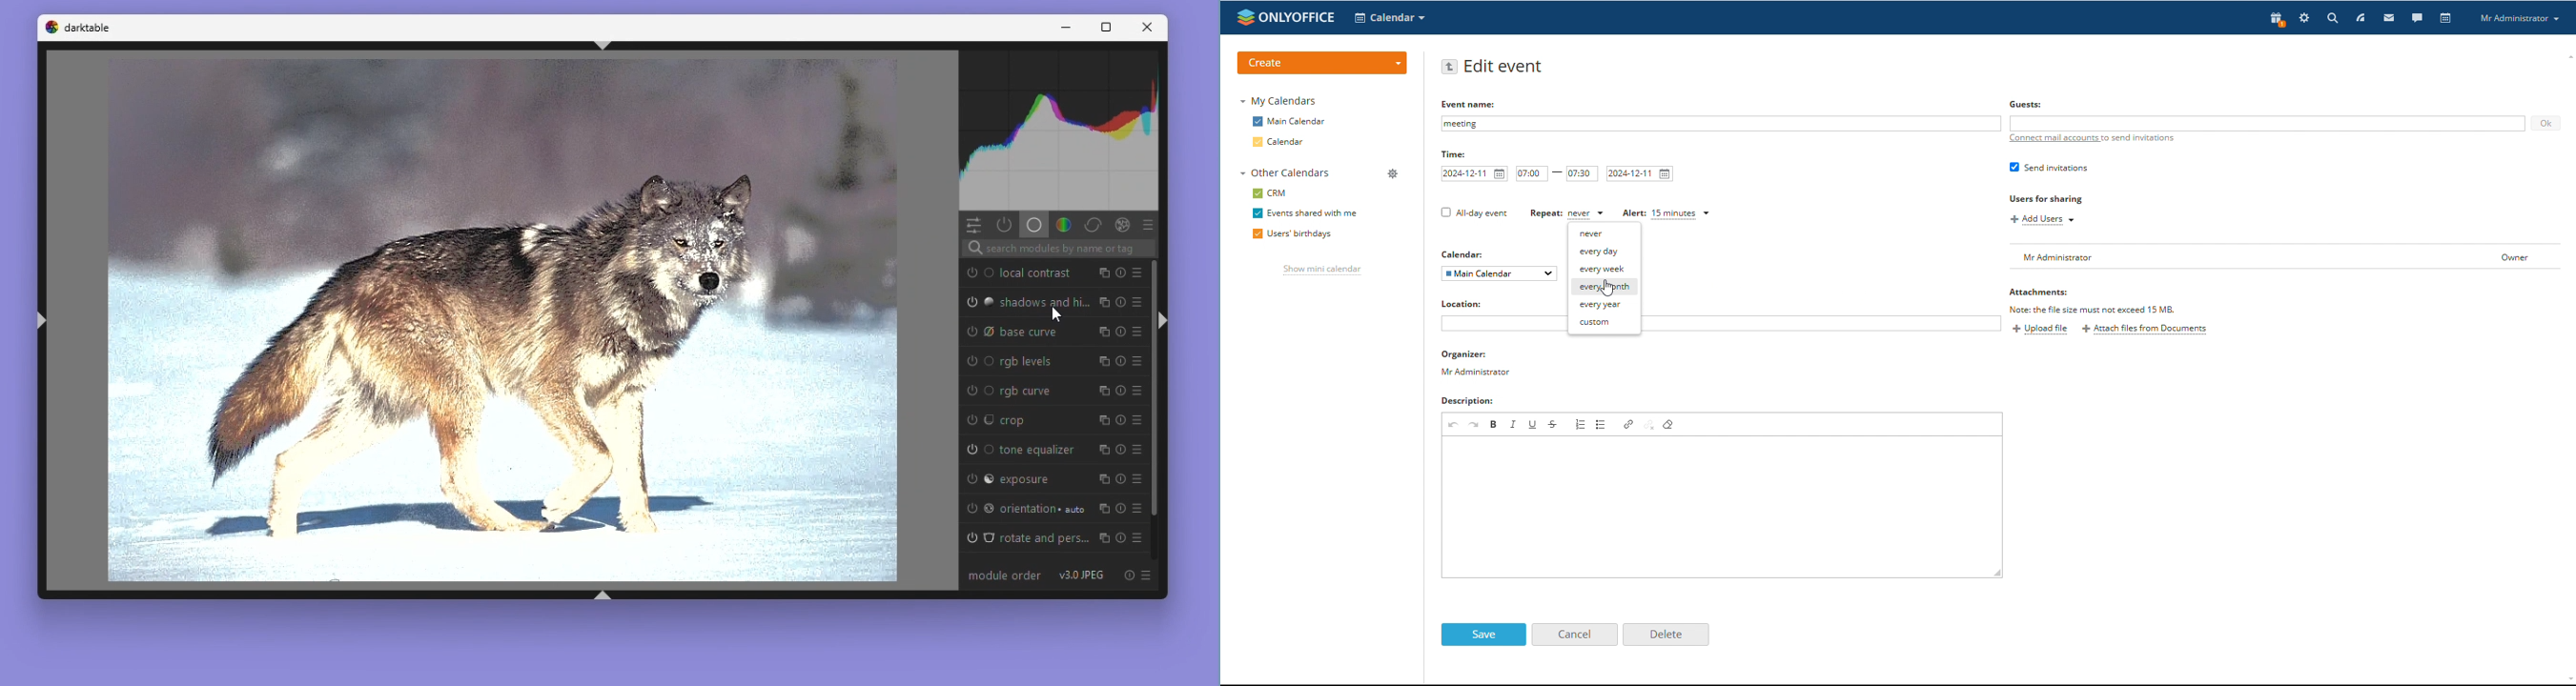  Describe the element at coordinates (1056, 316) in the screenshot. I see `cursor` at that location.